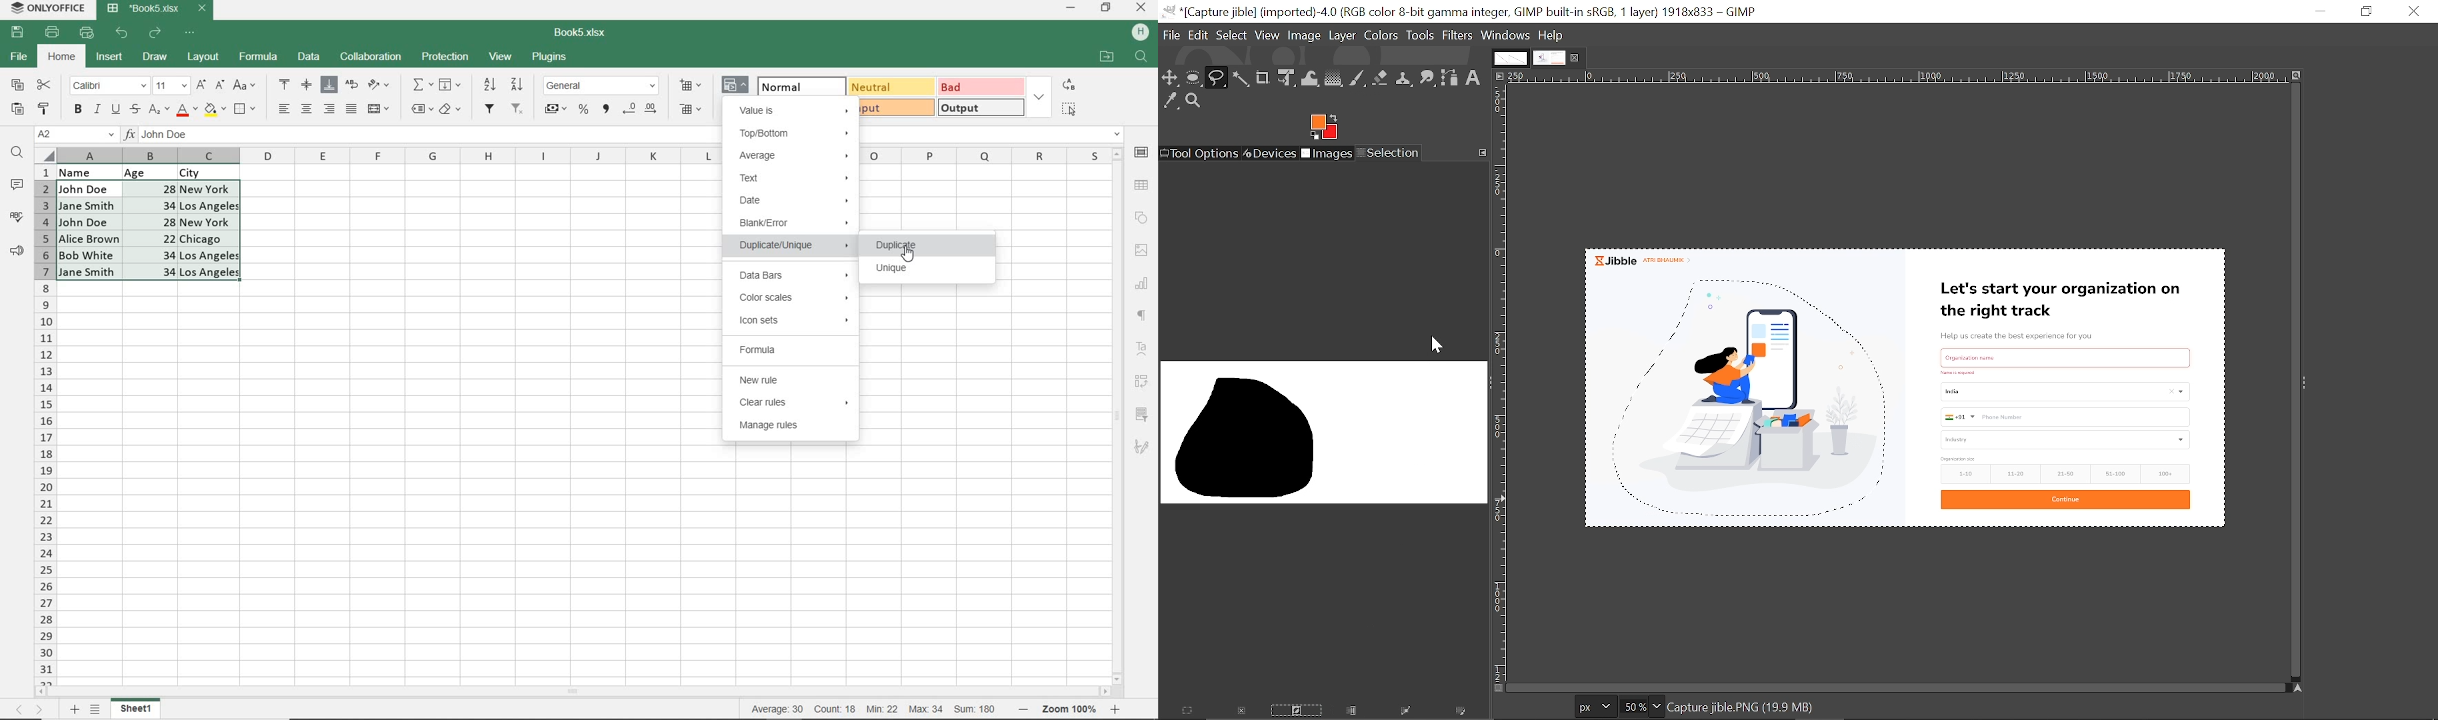 The image size is (2464, 728). What do you see at coordinates (1240, 79) in the screenshot?
I see `Fuzzy text tool` at bounding box center [1240, 79].